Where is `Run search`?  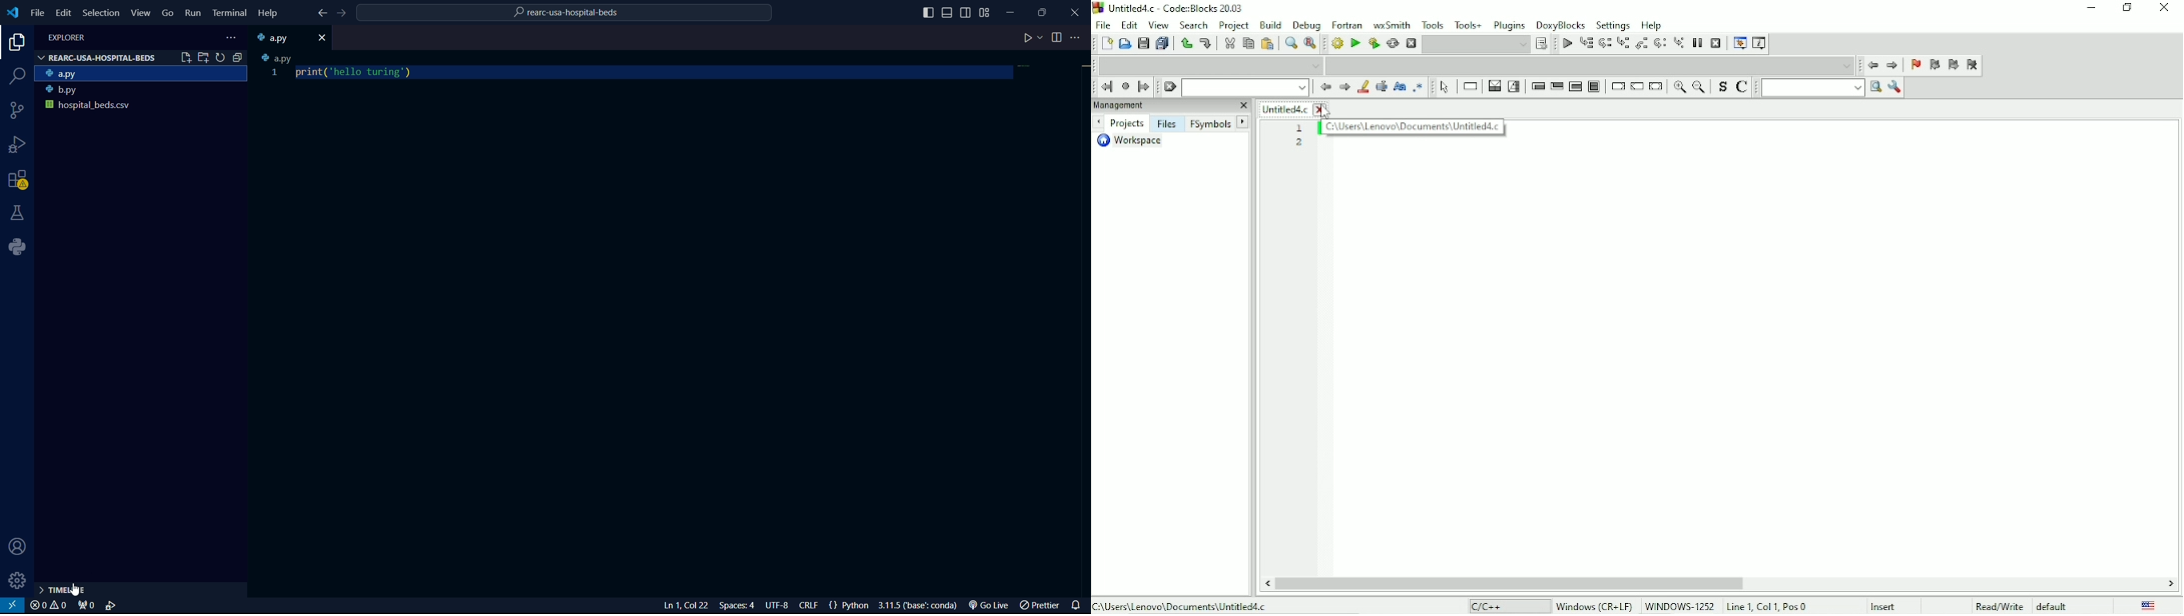 Run search is located at coordinates (1822, 87).